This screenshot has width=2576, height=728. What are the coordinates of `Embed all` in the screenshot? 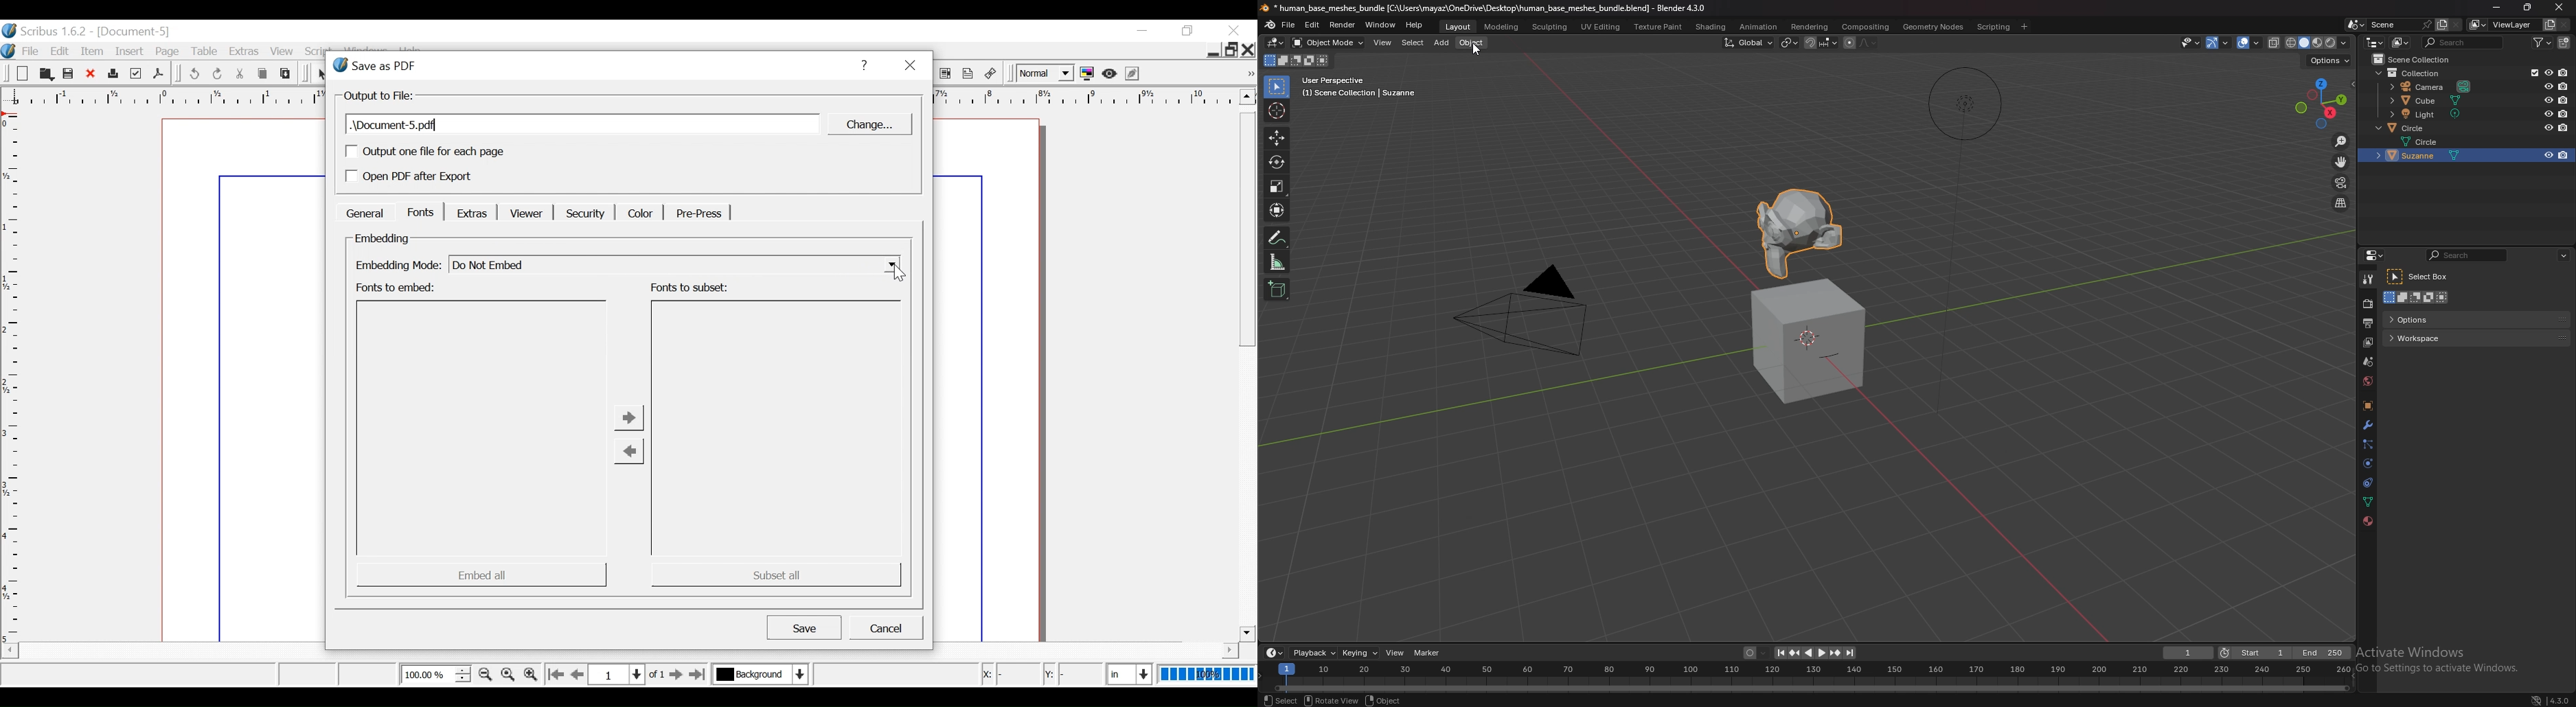 It's located at (482, 574).